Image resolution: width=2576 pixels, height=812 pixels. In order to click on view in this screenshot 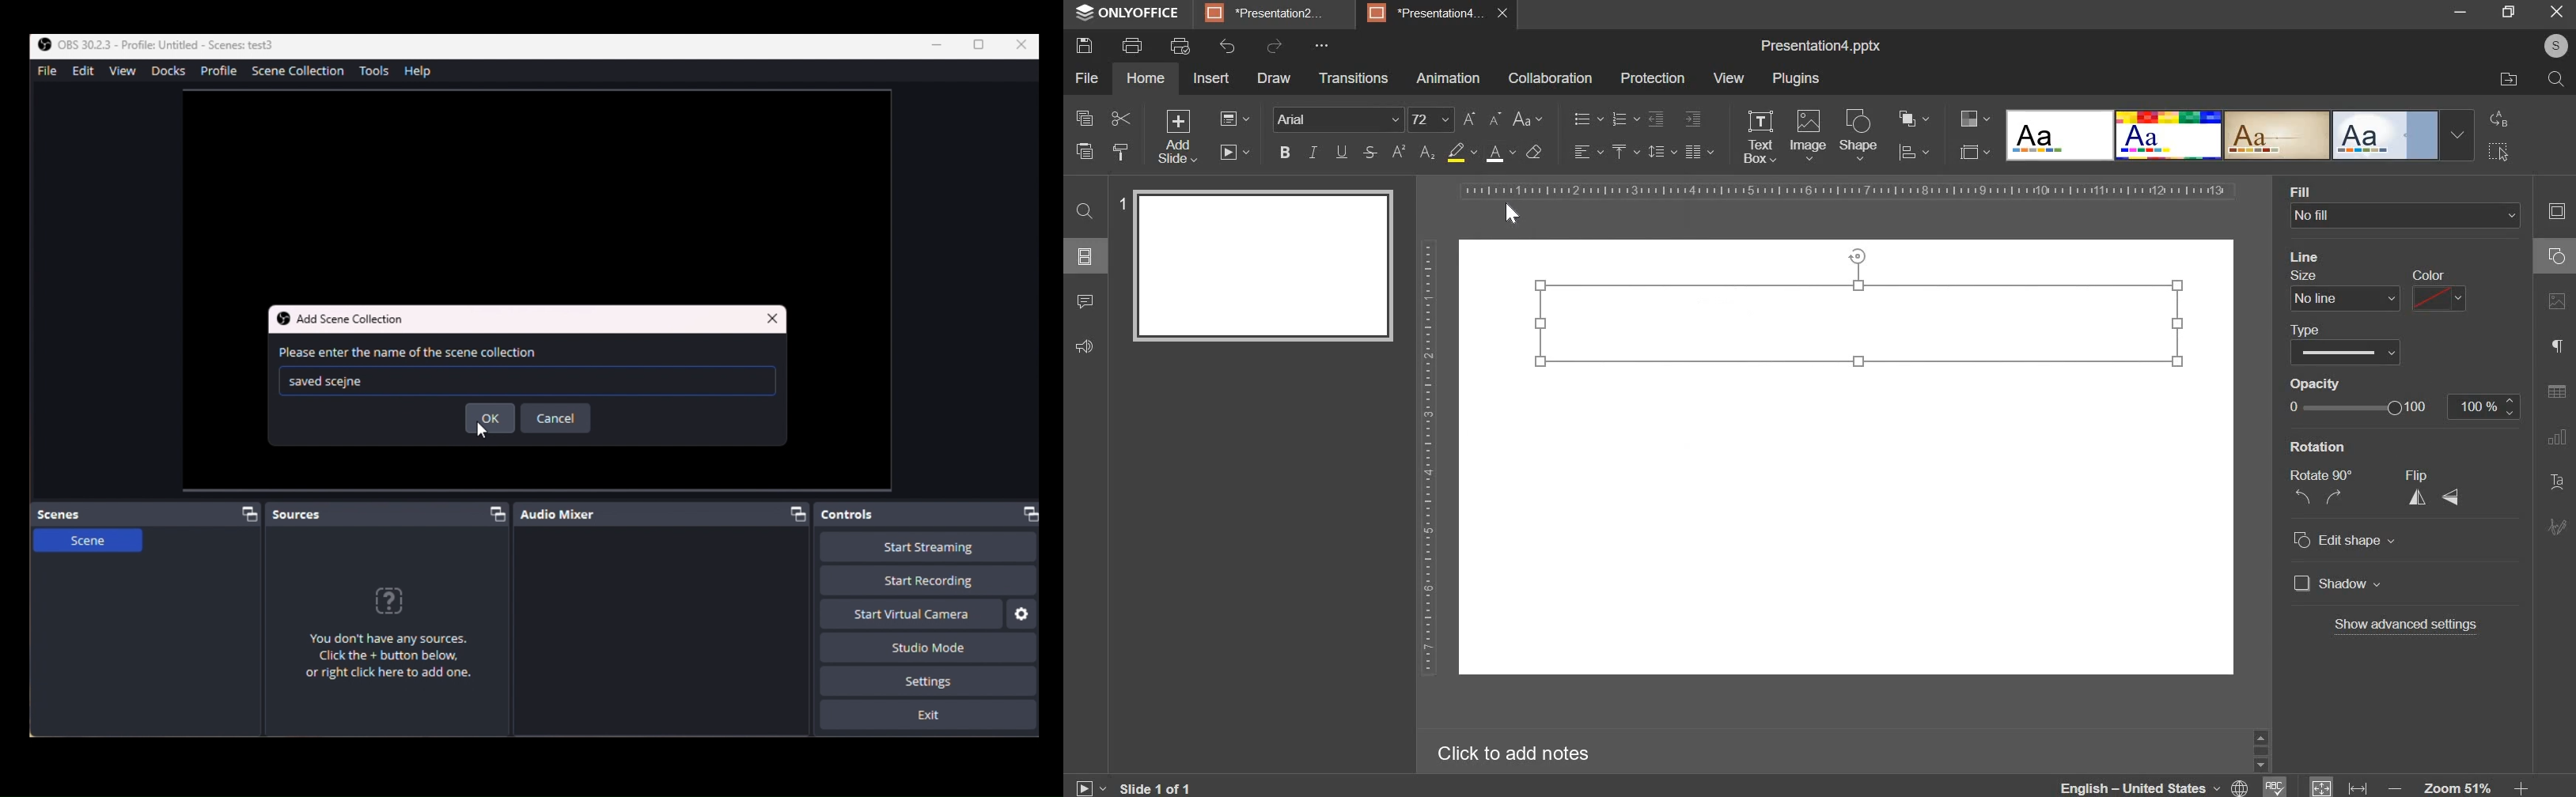, I will do `click(1727, 77)`.